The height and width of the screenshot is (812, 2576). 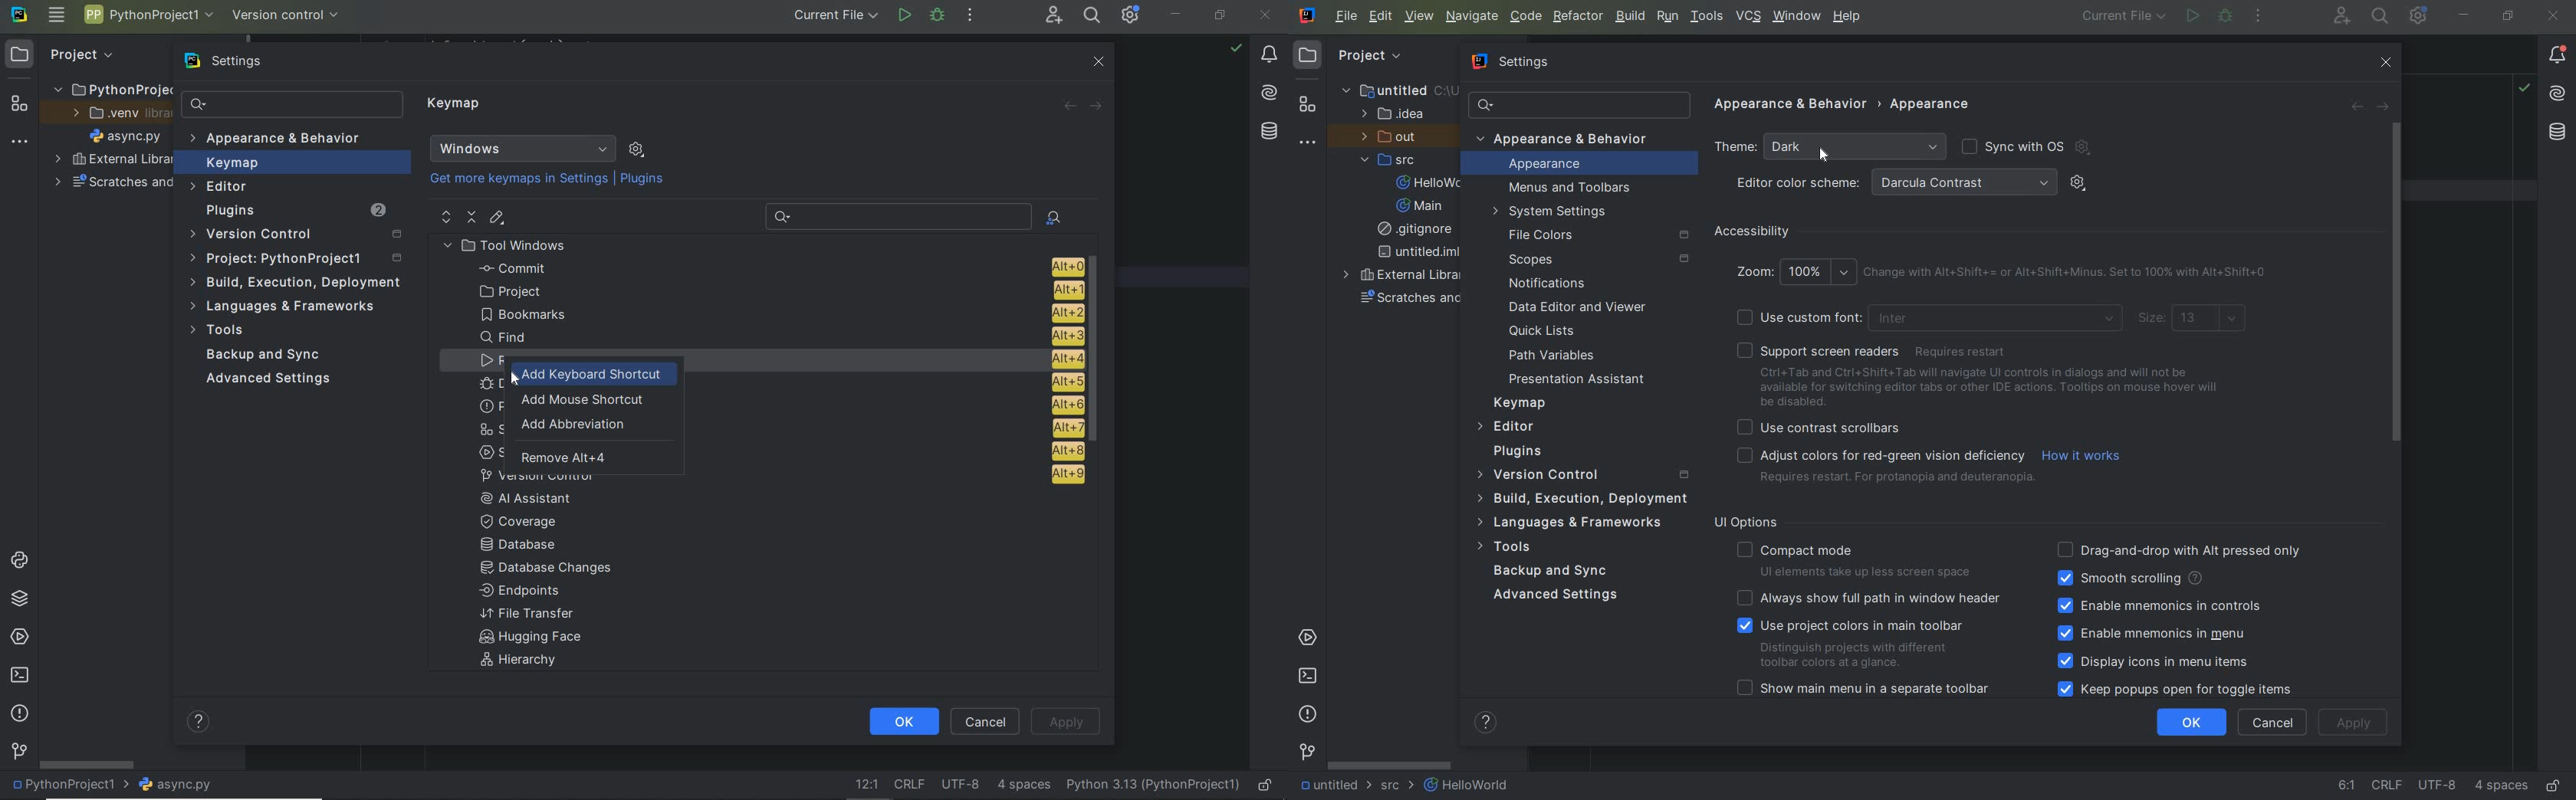 I want to click on find actions by shortcut, so click(x=1053, y=218).